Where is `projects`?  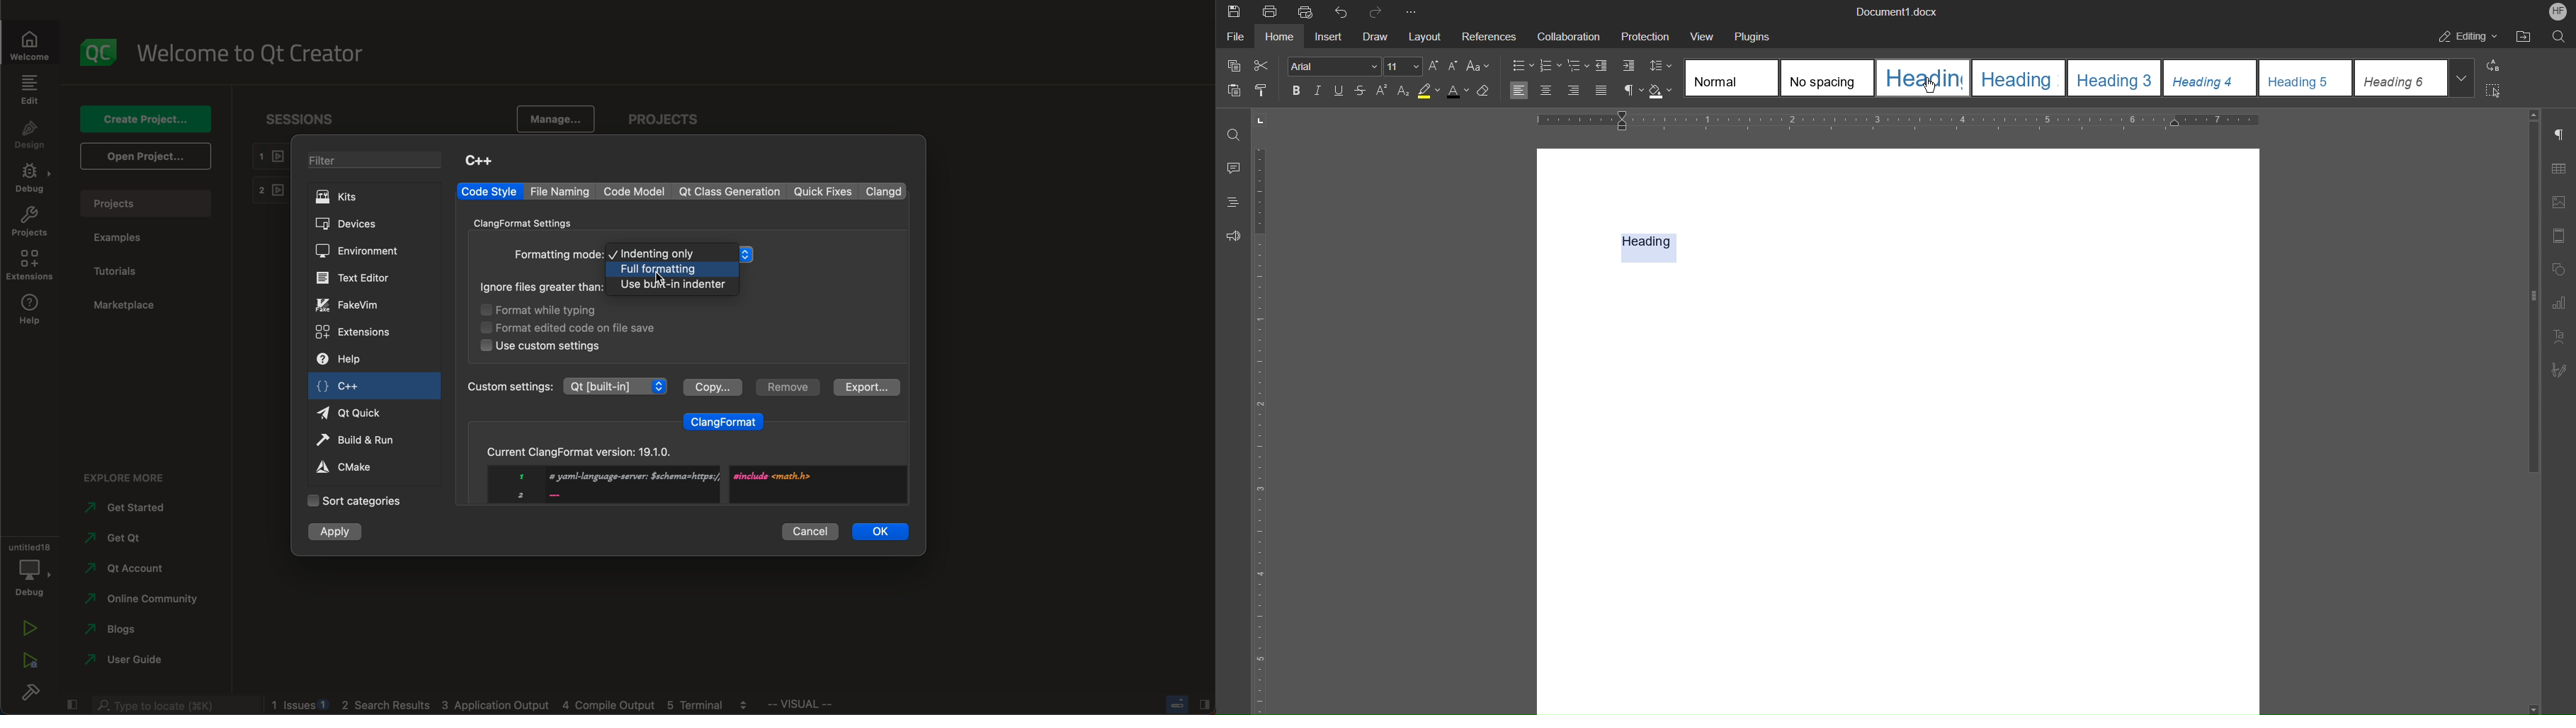
projects is located at coordinates (668, 121).